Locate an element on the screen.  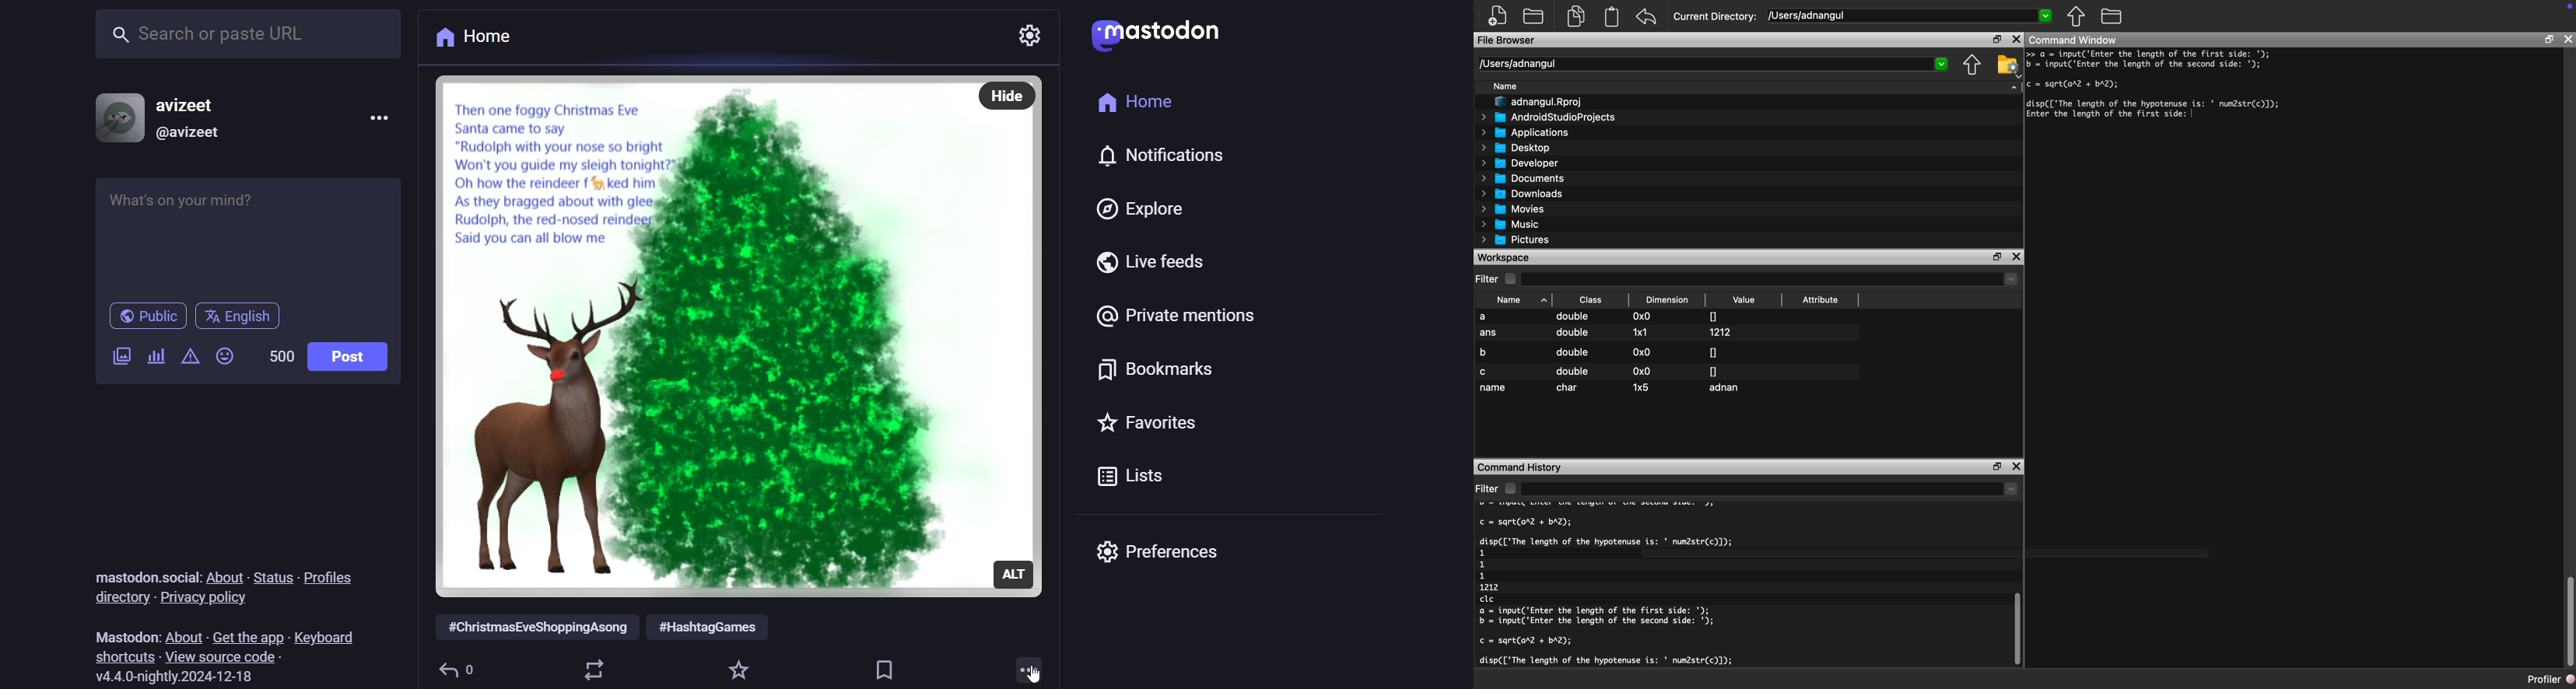
privacy policy is located at coordinates (205, 599).